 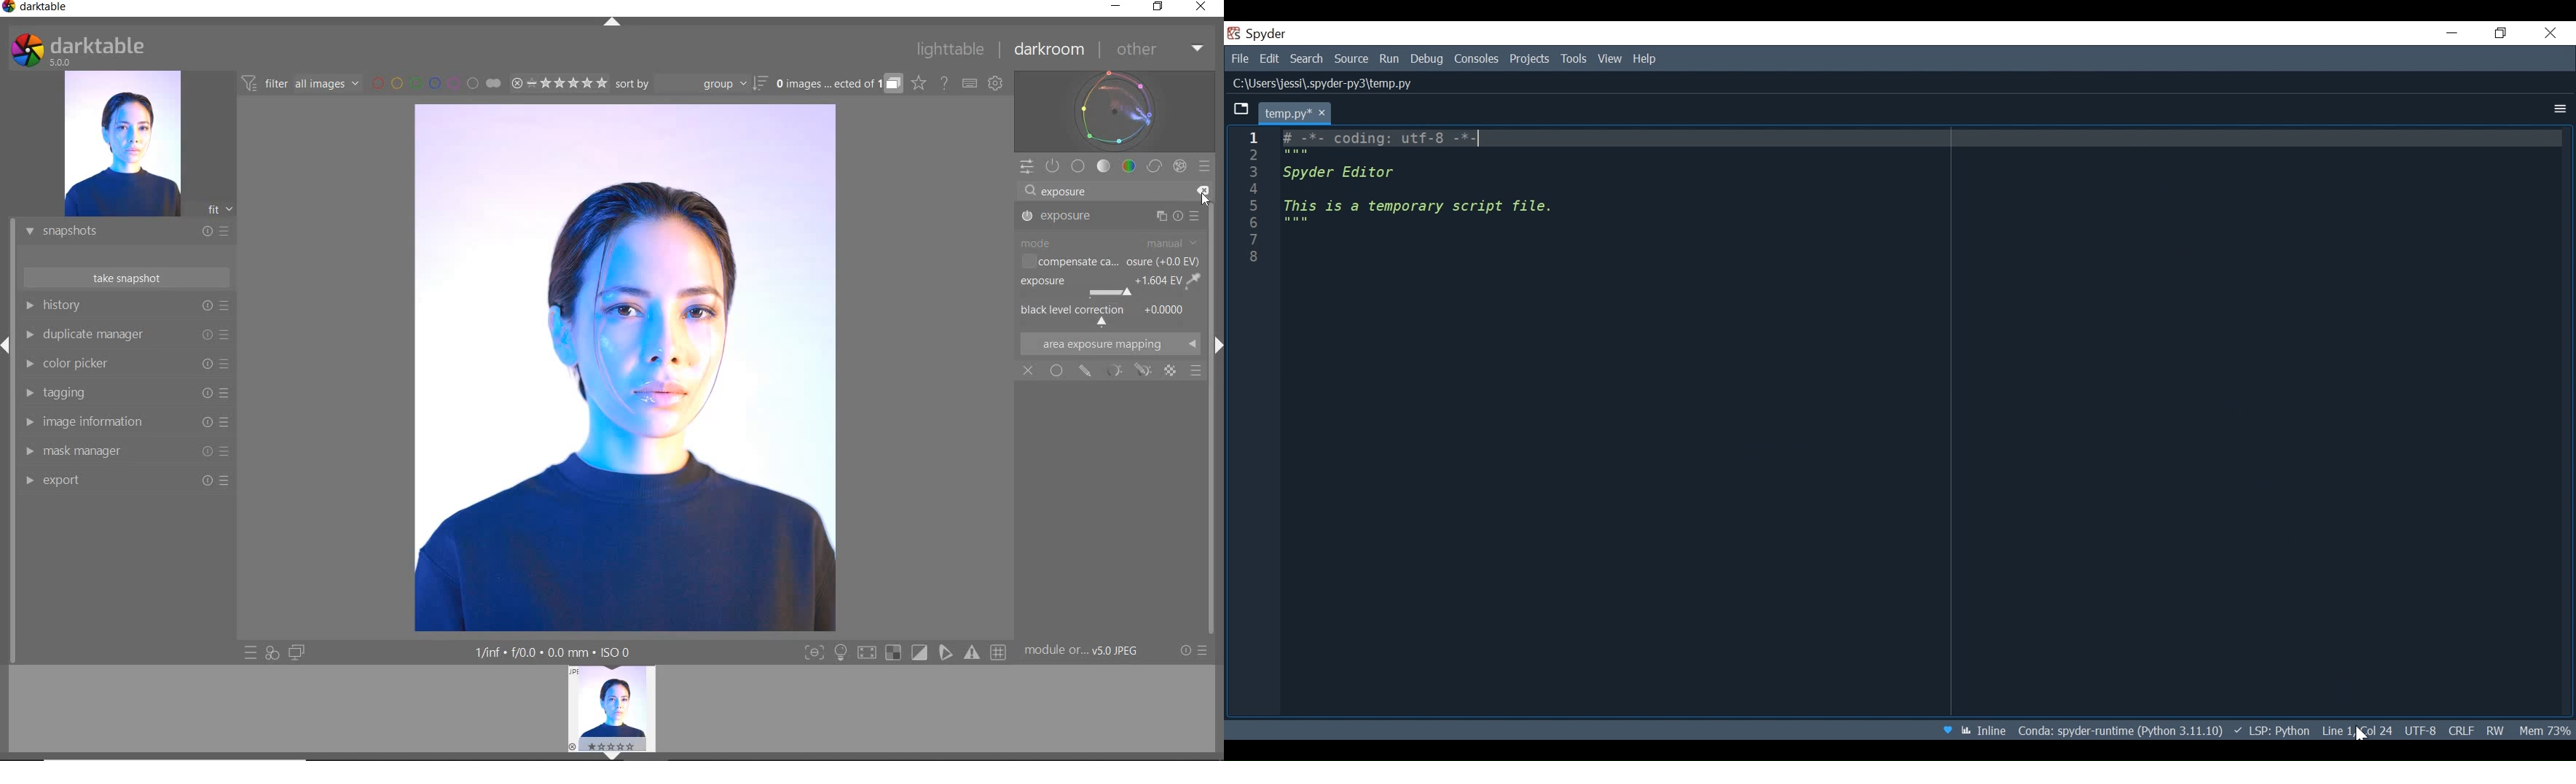 What do you see at coordinates (1240, 111) in the screenshot?
I see `Browse tabs` at bounding box center [1240, 111].